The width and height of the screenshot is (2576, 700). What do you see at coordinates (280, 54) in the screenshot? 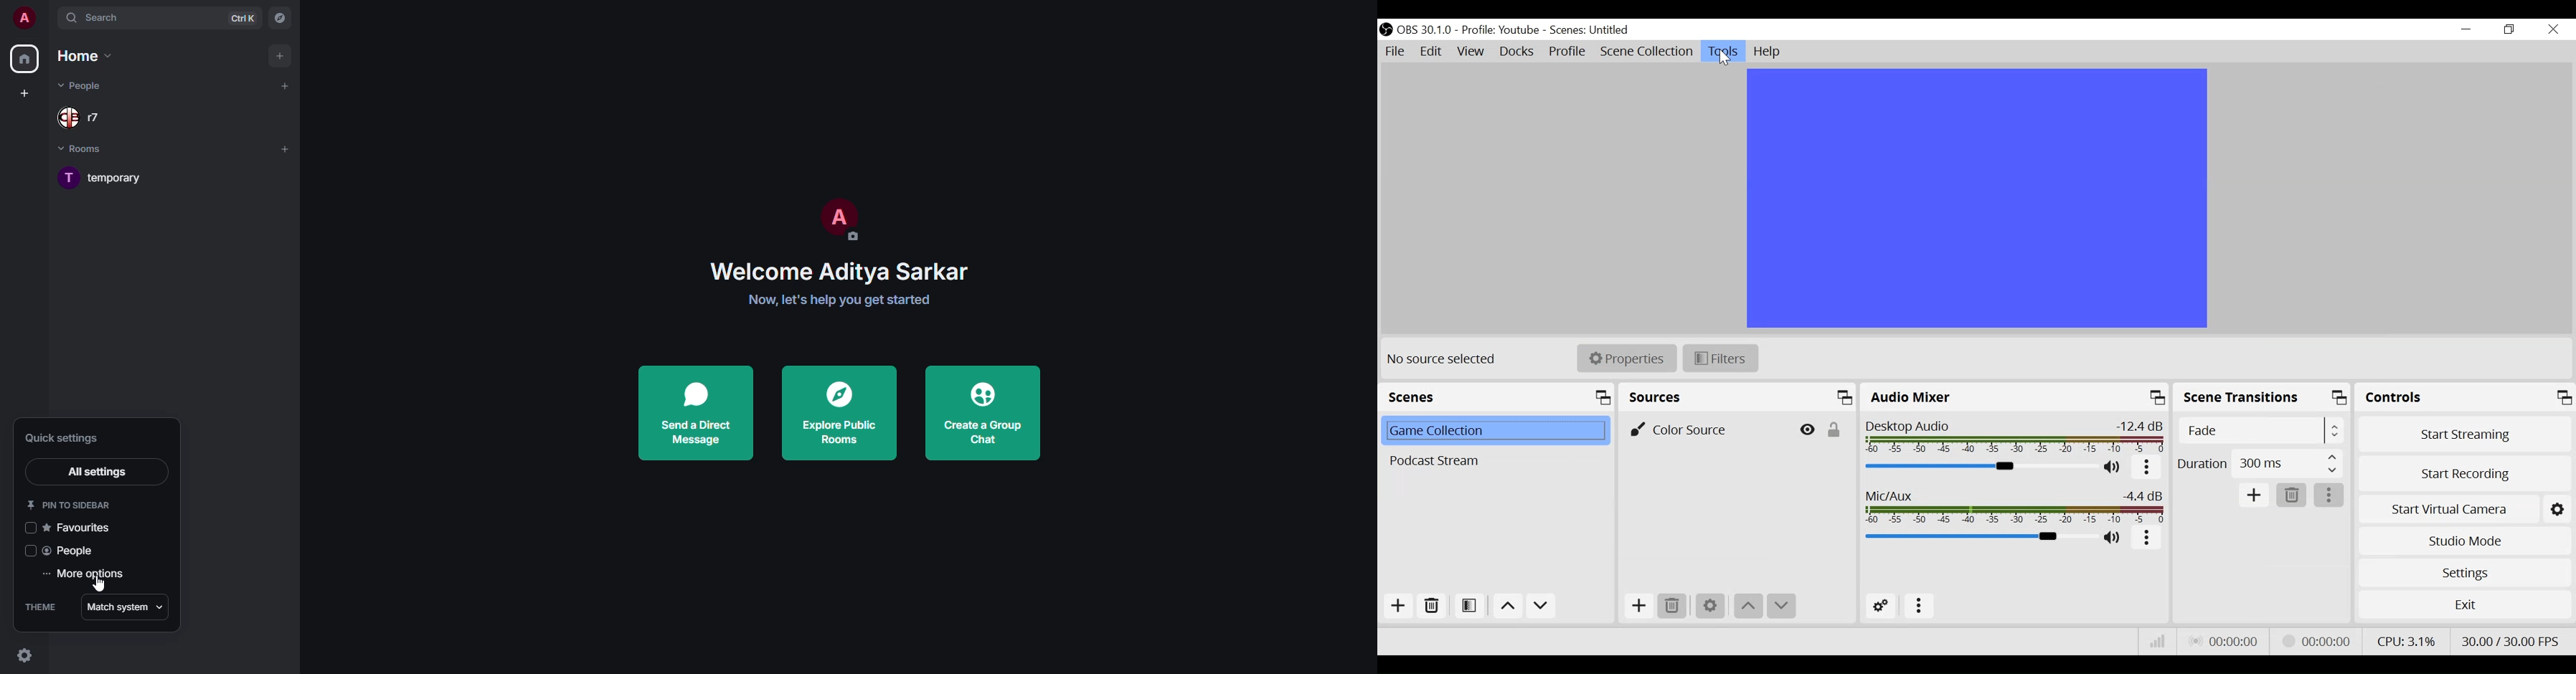
I see `add` at bounding box center [280, 54].